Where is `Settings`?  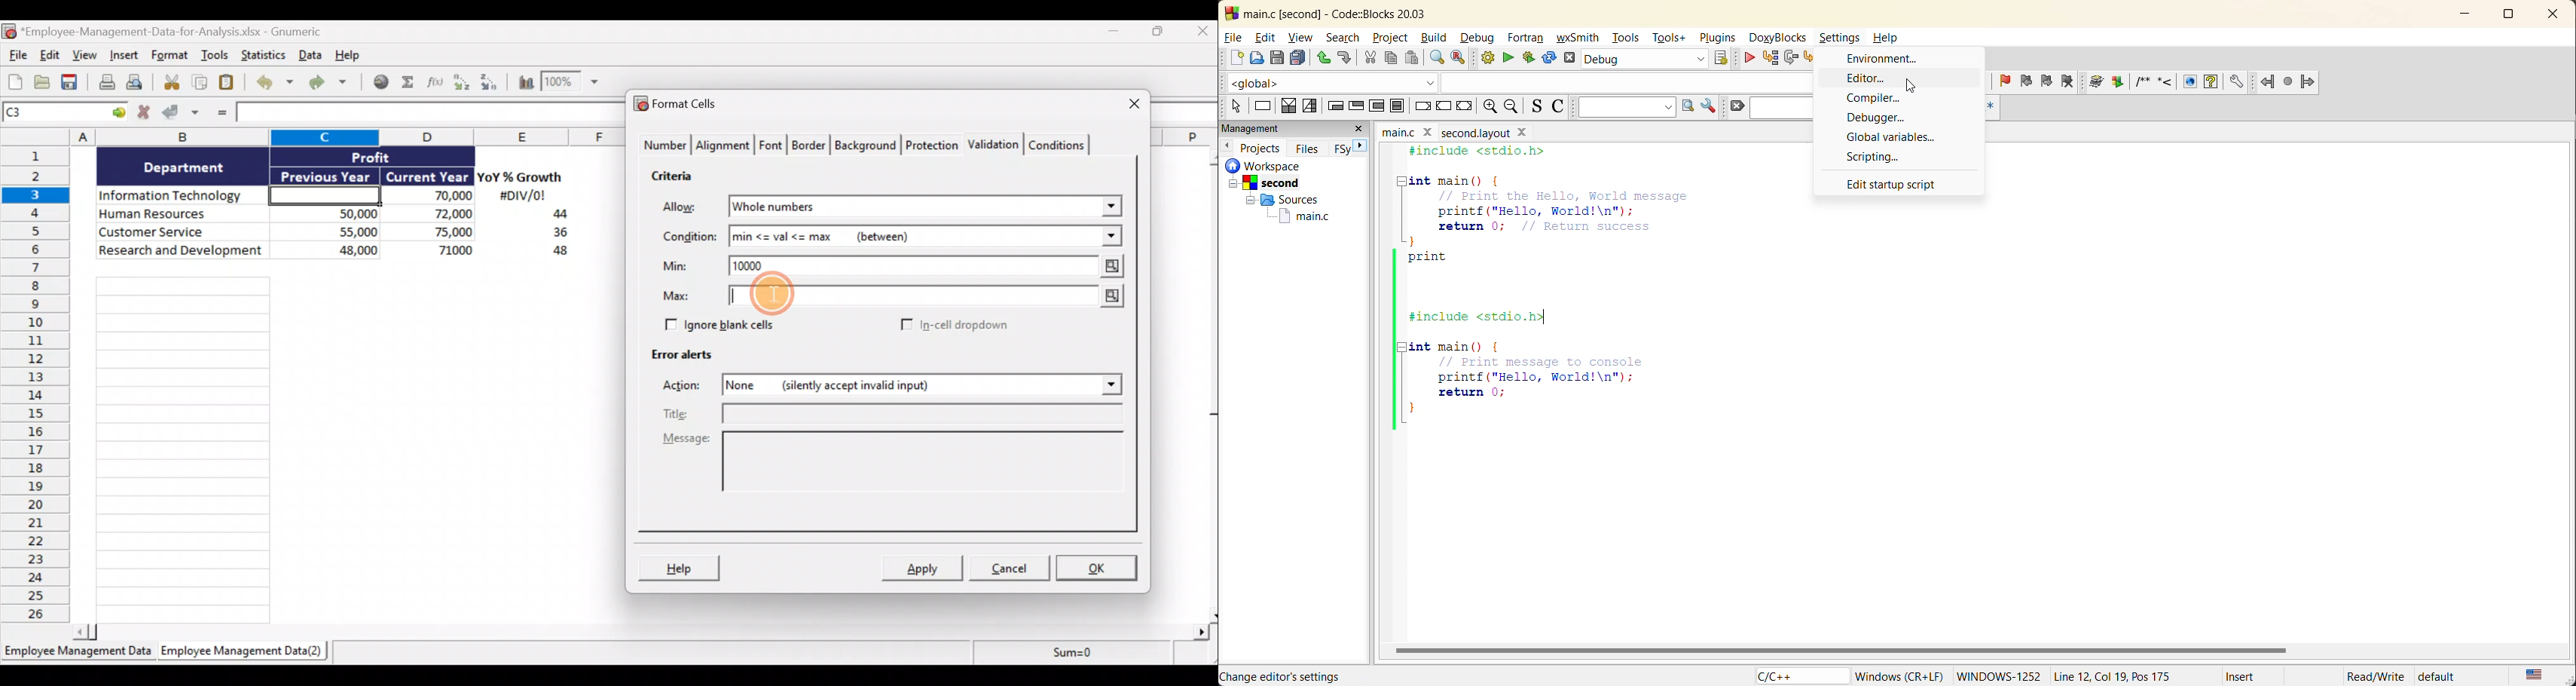 Settings is located at coordinates (1838, 35).